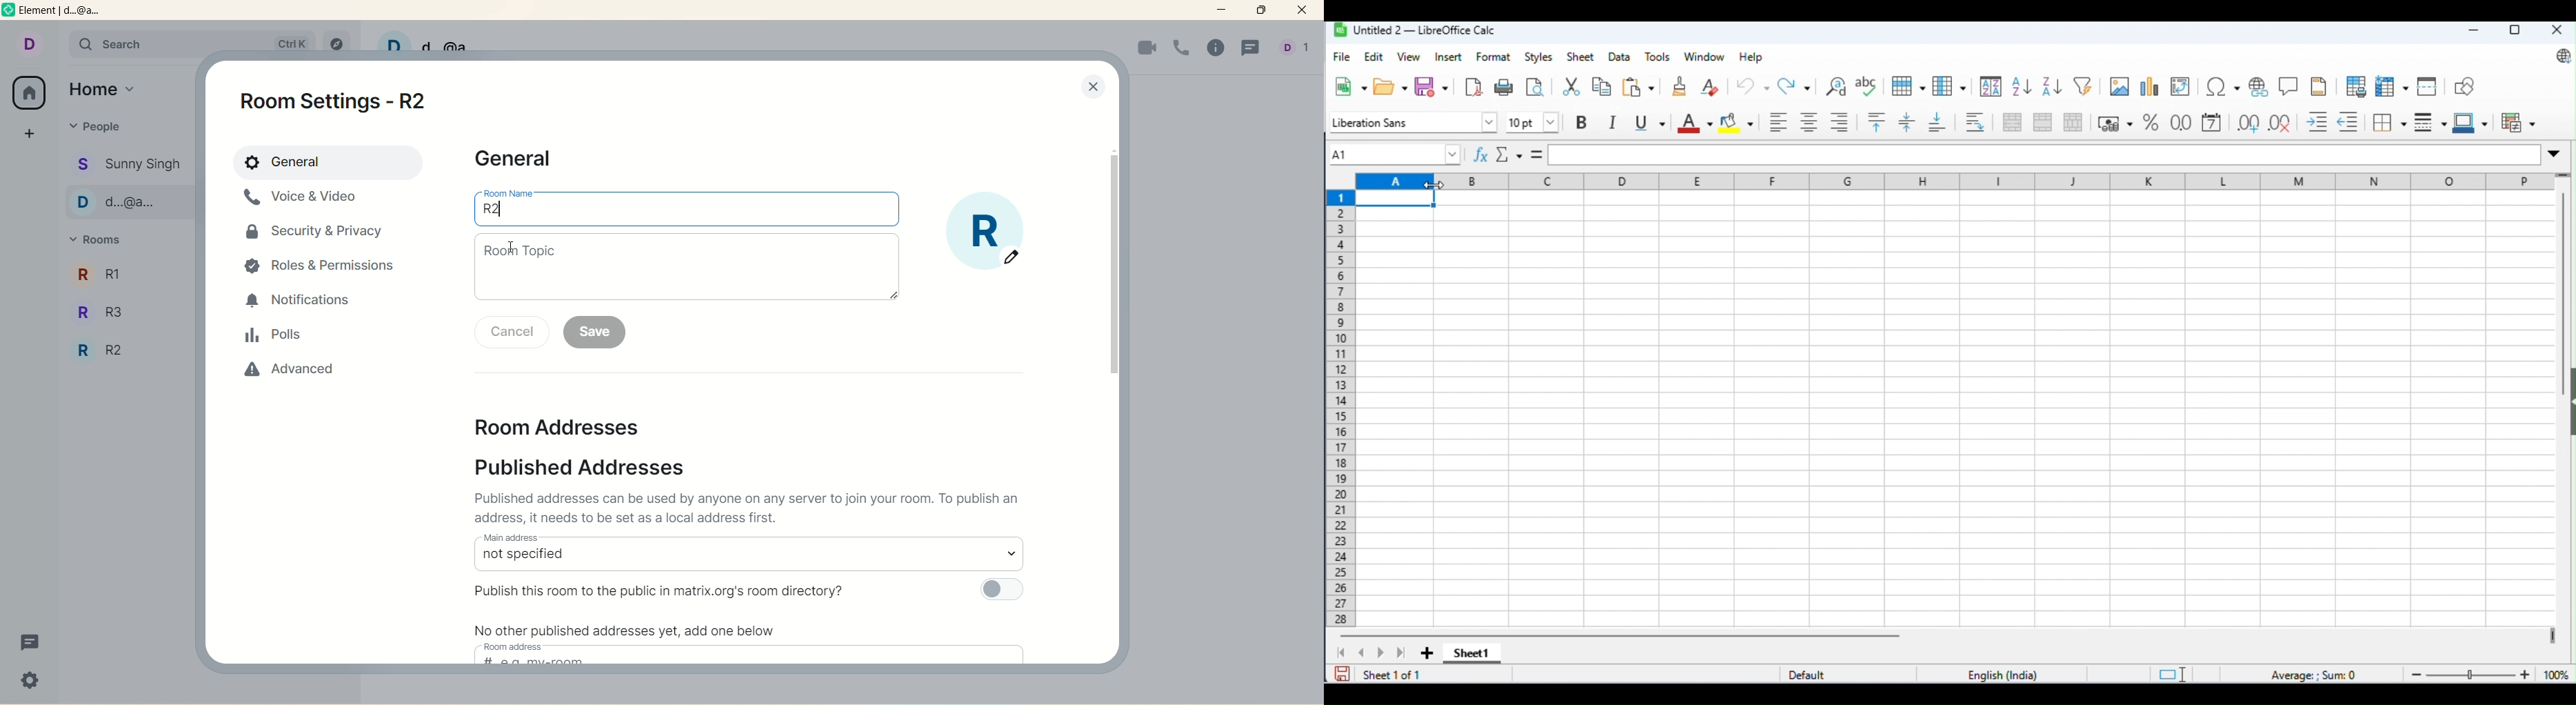 This screenshot has width=2576, height=728. I want to click on R1, so click(127, 272).